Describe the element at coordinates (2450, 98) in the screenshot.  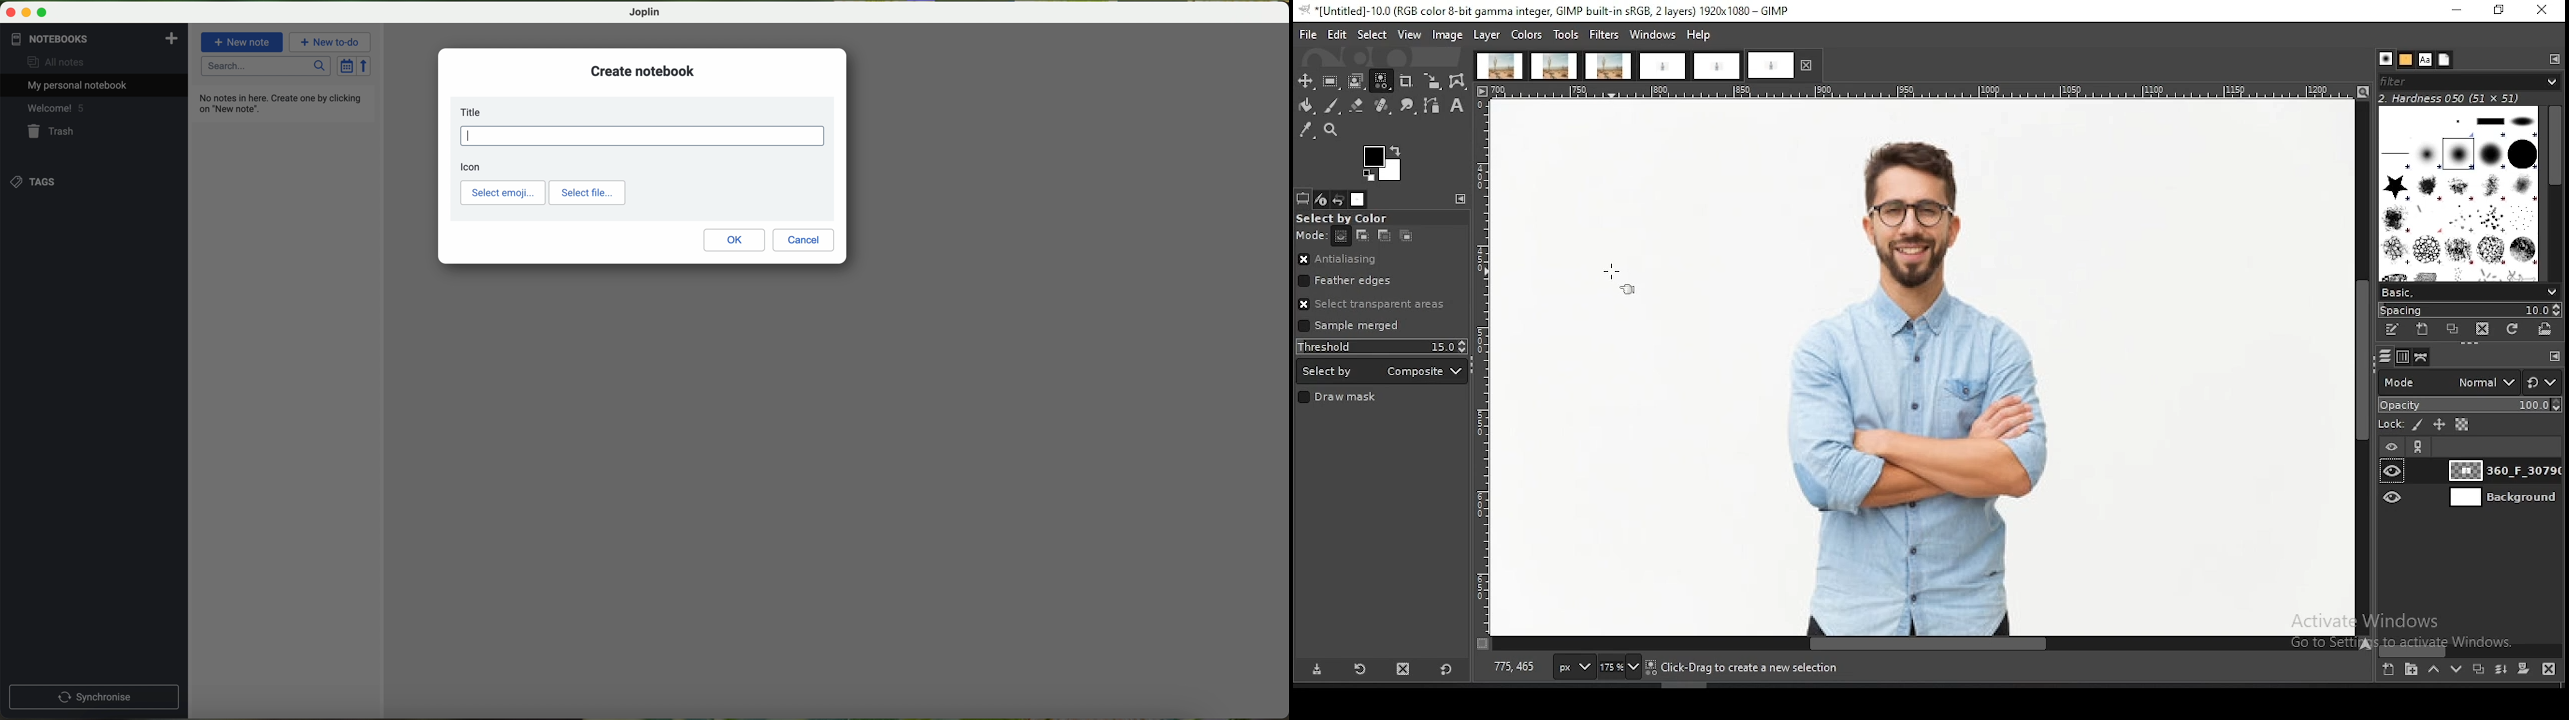
I see `hardness 050 (51x51)` at that location.